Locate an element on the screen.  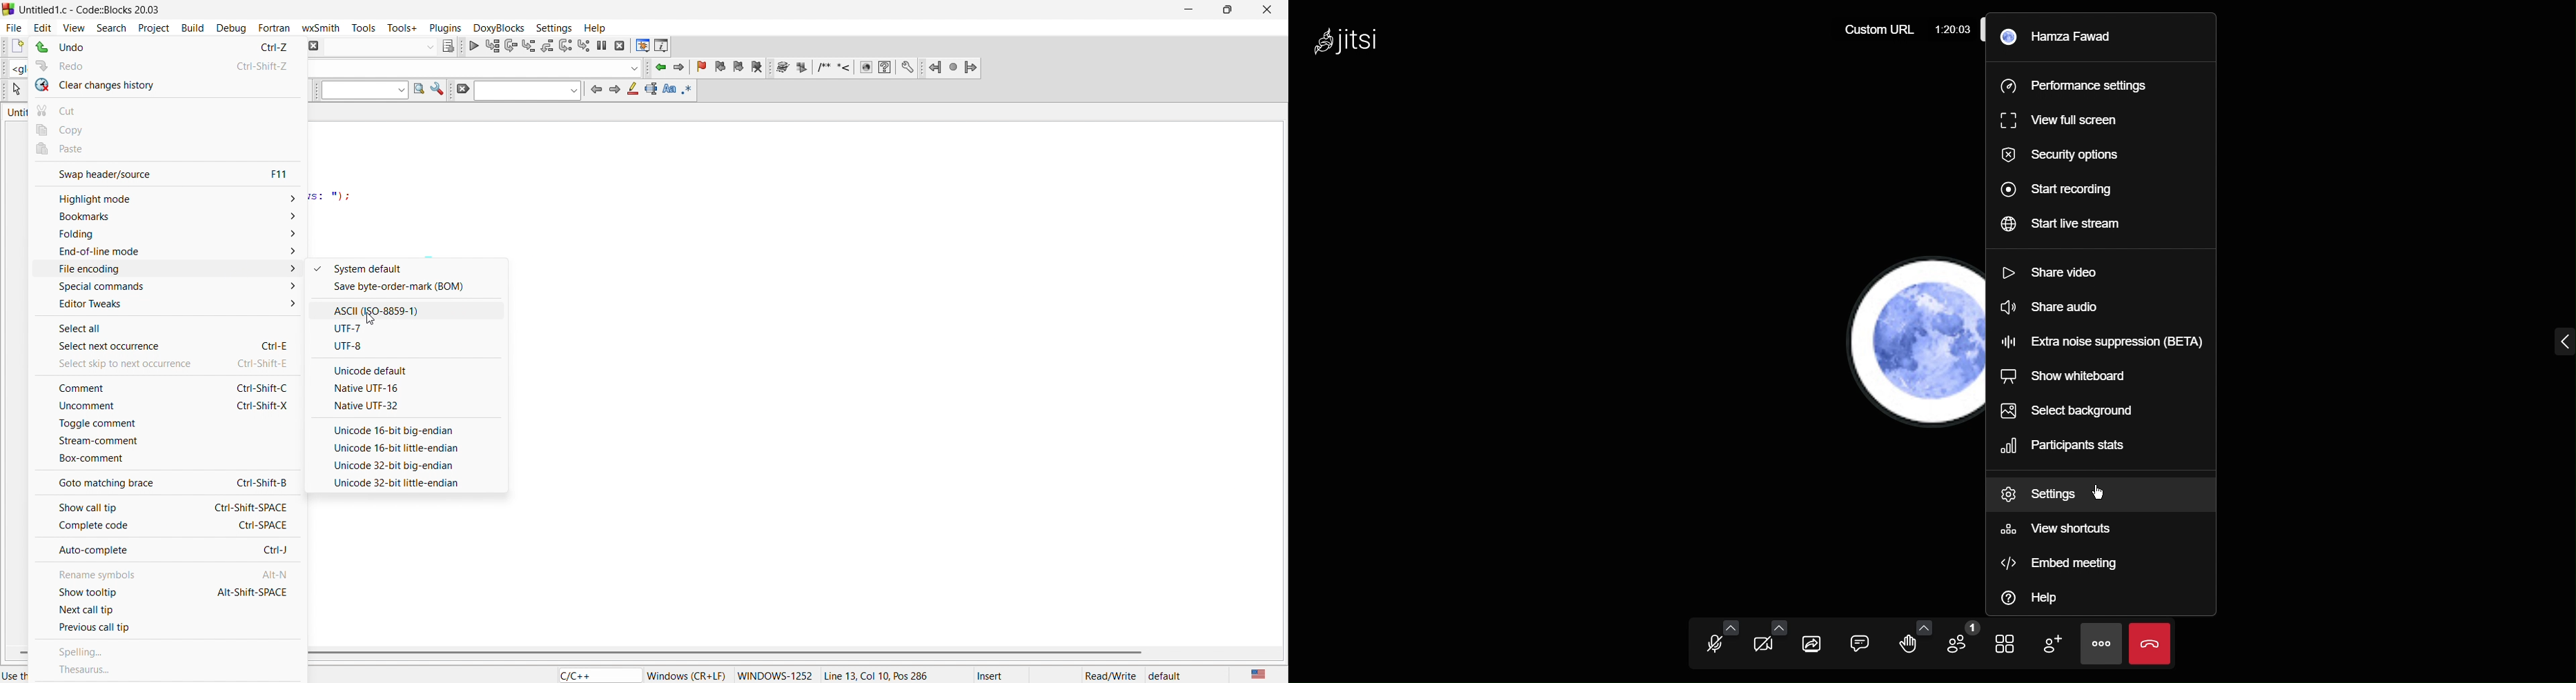
bookmarks is located at coordinates (165, 216).